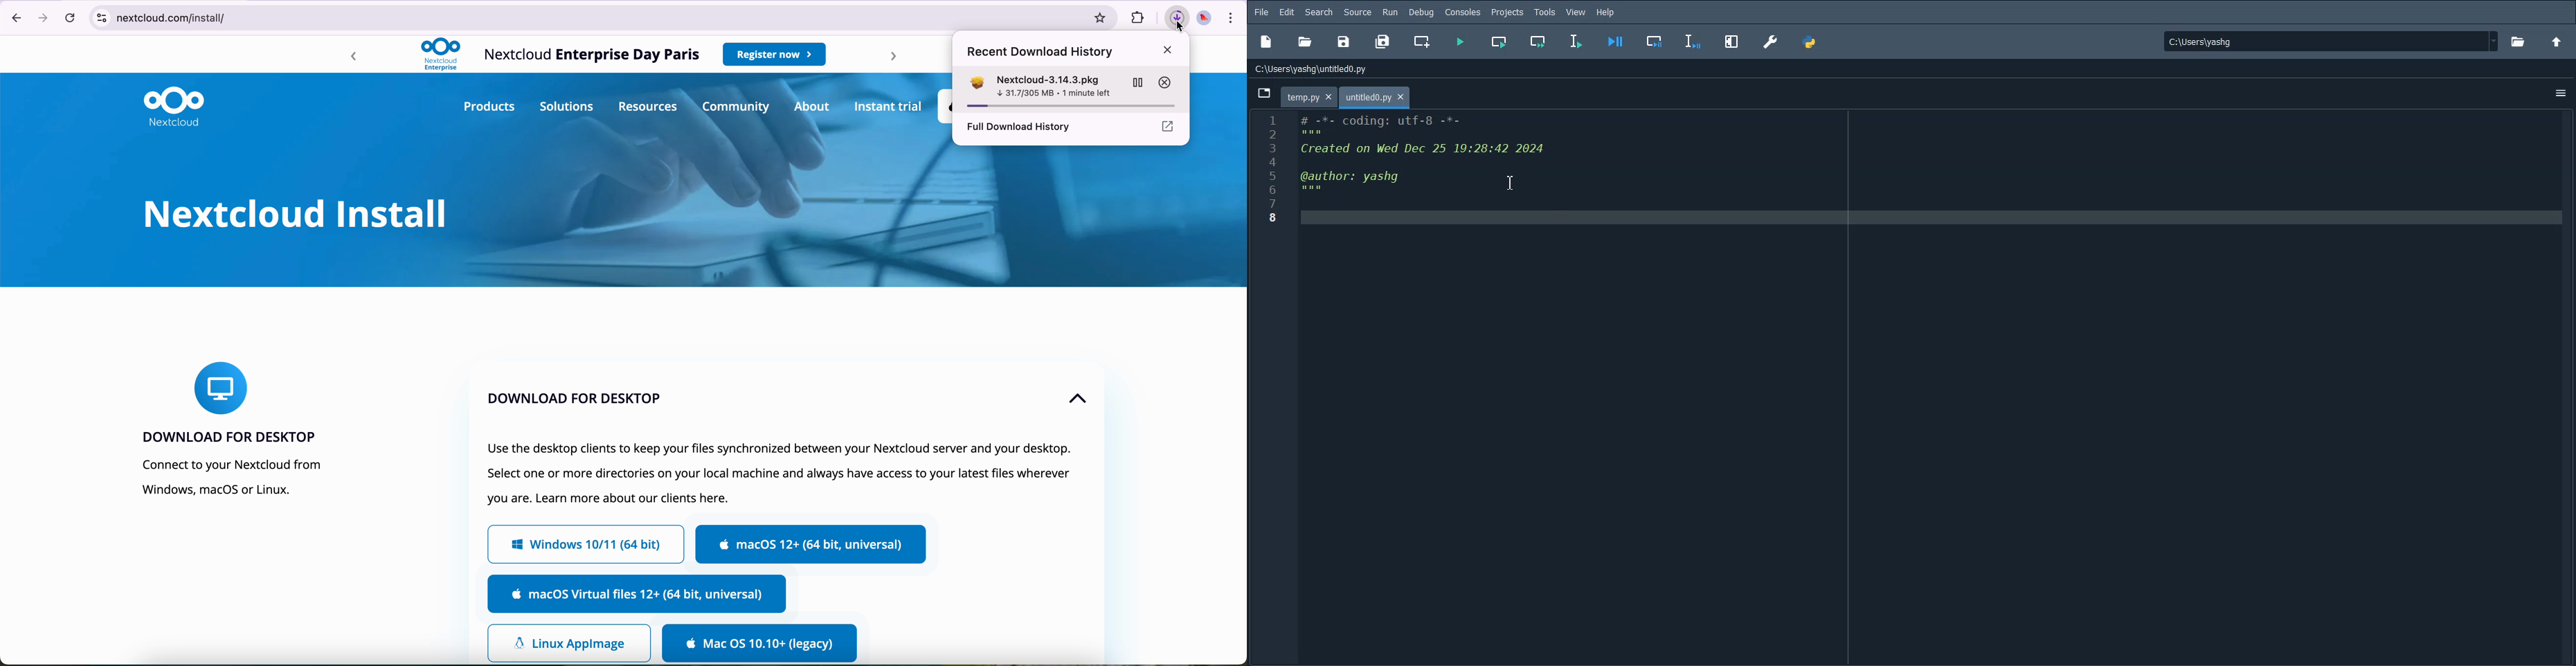 This screenshot has width=2576, height=672. I want to click on favorites, so click(1139, 18).